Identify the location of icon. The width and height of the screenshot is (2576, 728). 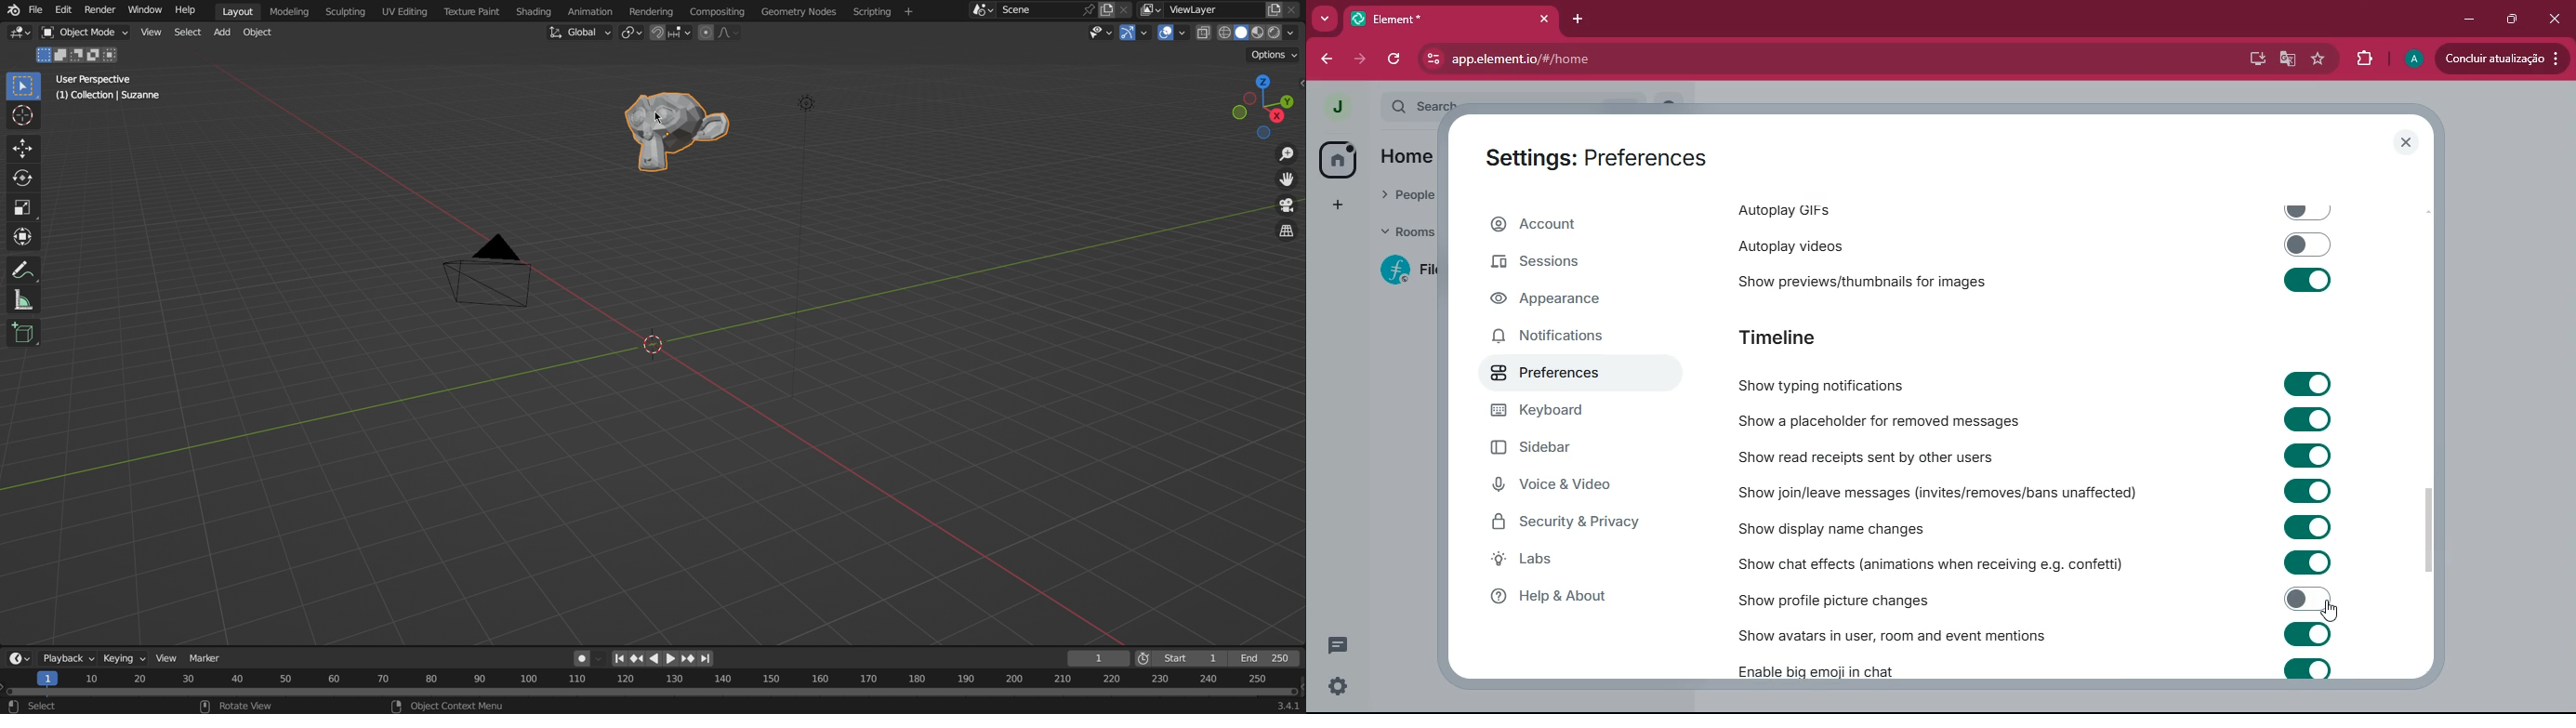
(14, 707).